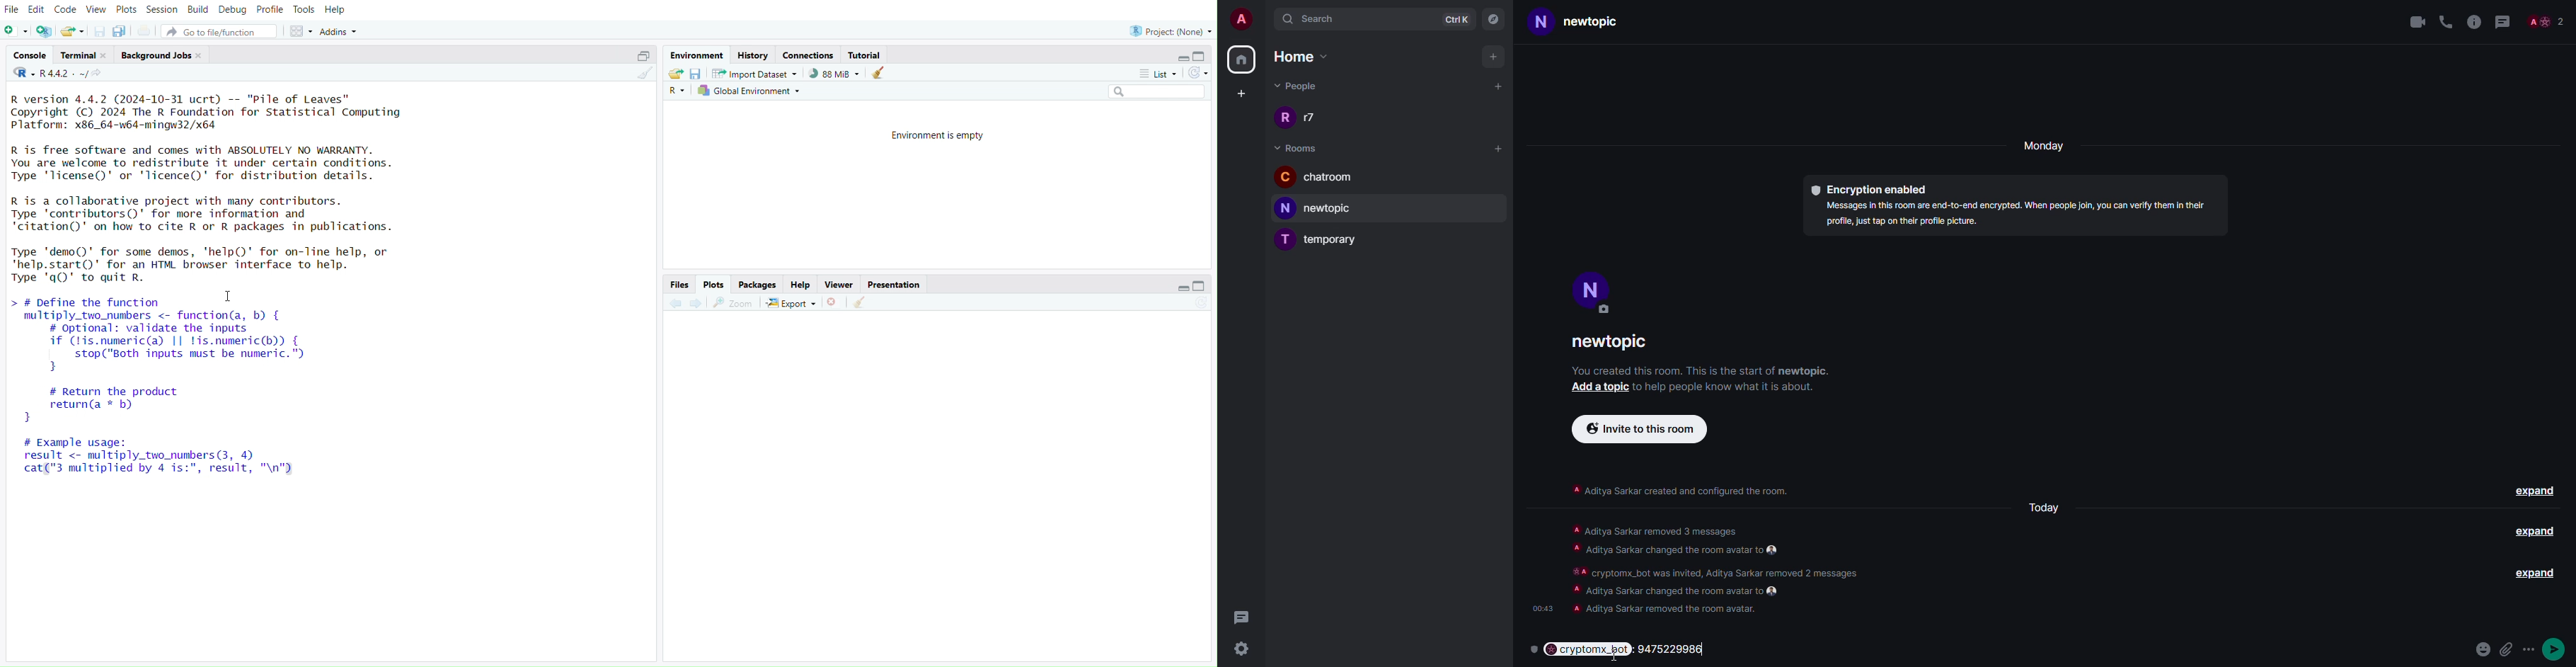  I want to click on File, so click(13, 9).